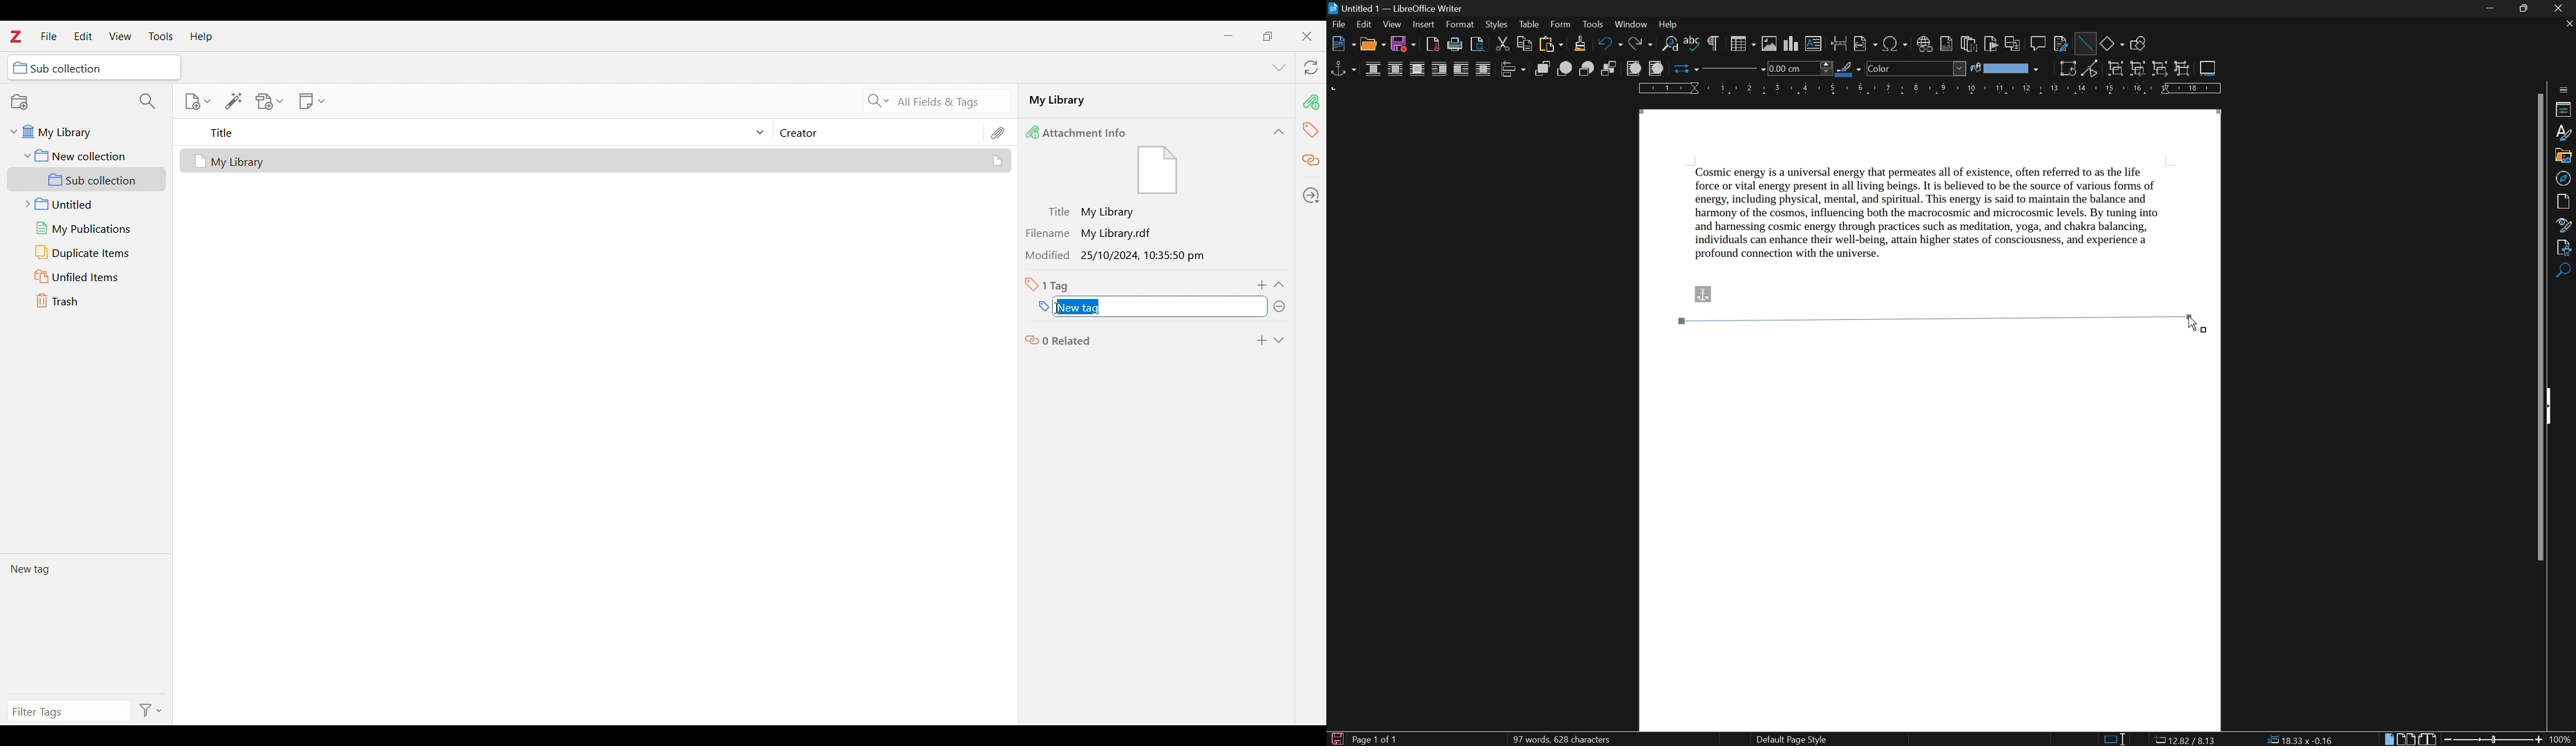 The image size is (2576, 756). I want to click on Add, so click(1263, 285).